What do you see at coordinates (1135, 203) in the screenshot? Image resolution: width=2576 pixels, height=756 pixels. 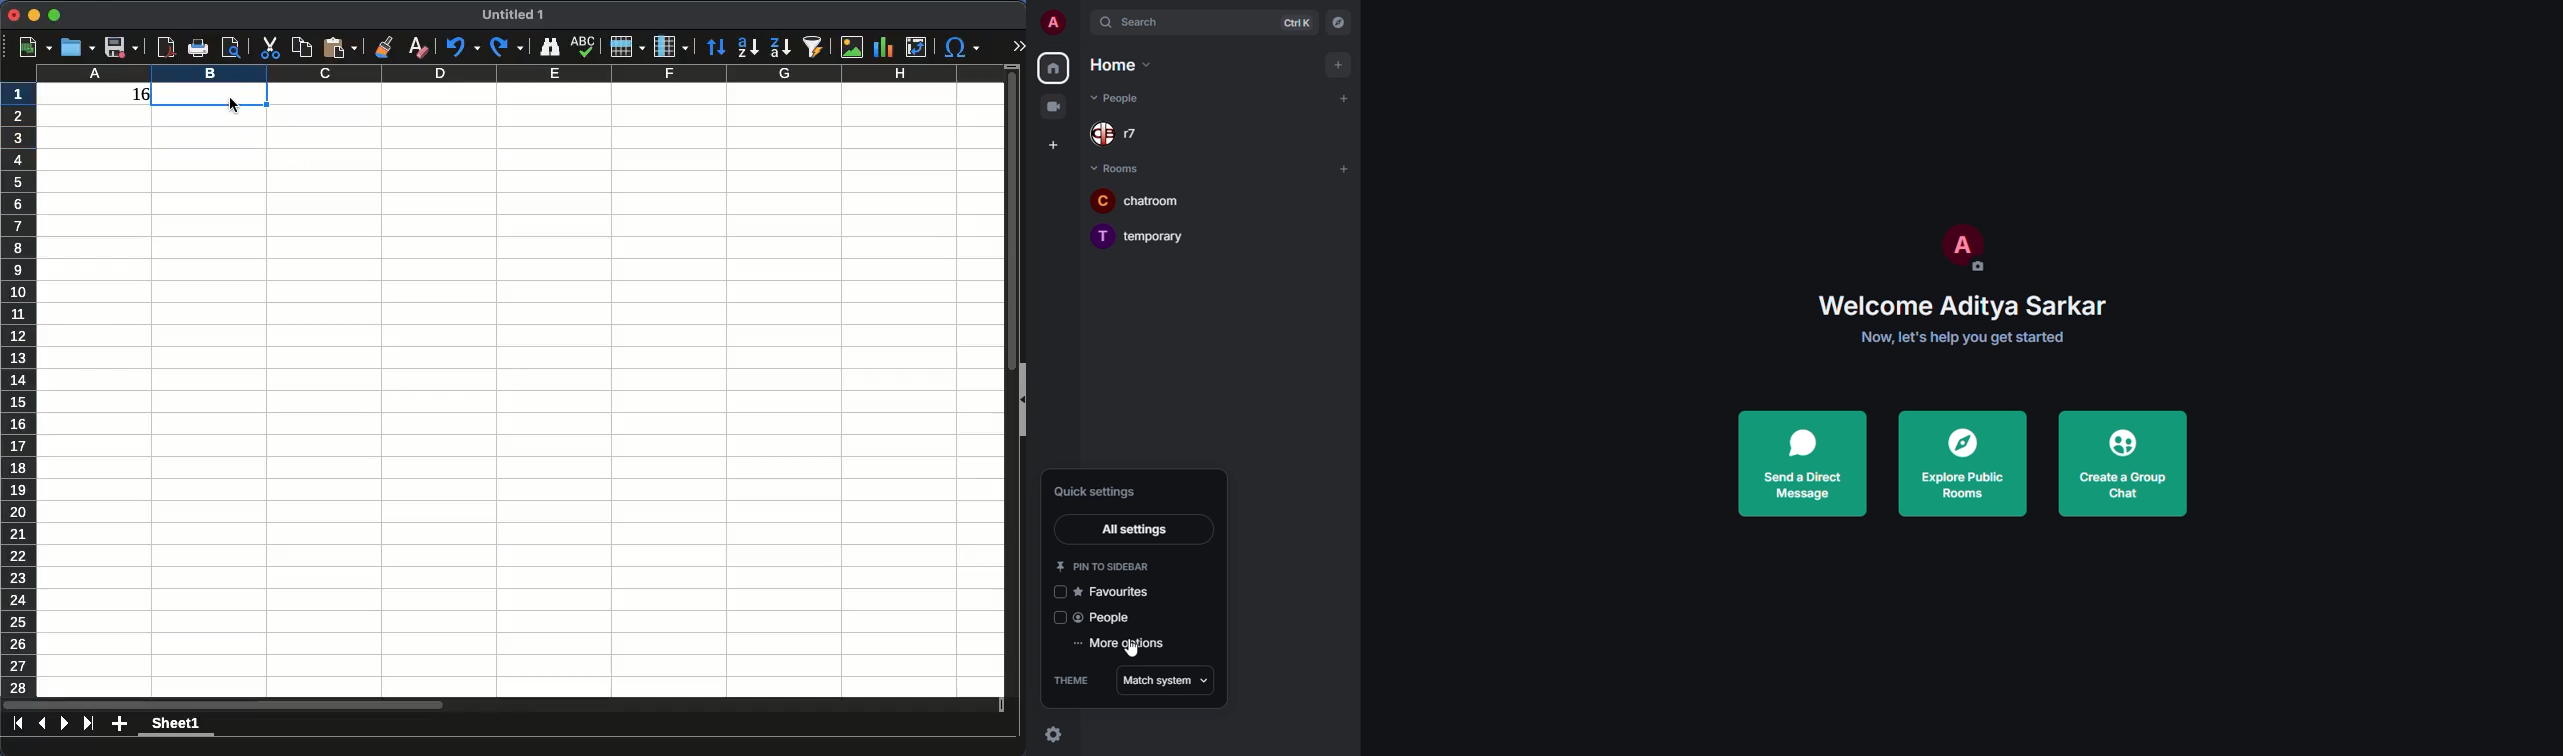 I see `room` at bounding box center [1135, 203].